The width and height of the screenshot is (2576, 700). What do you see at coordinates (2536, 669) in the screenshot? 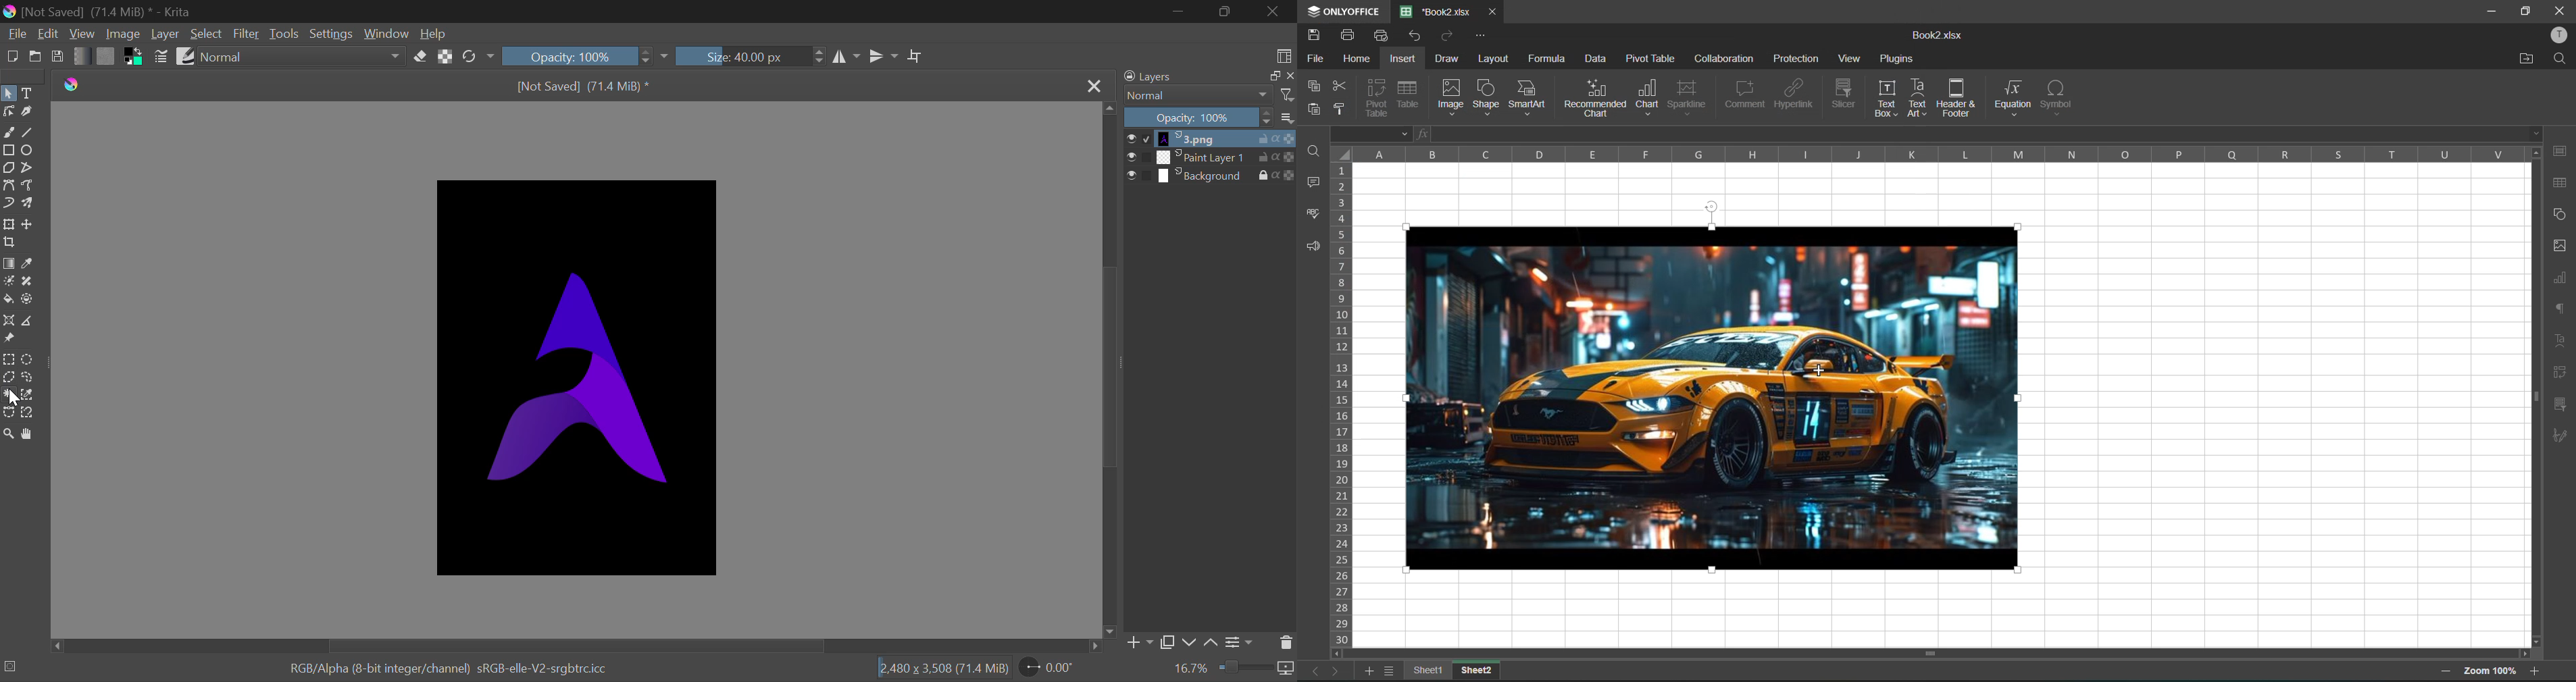
I see `zoom in` at bounding box center [2536, 669].